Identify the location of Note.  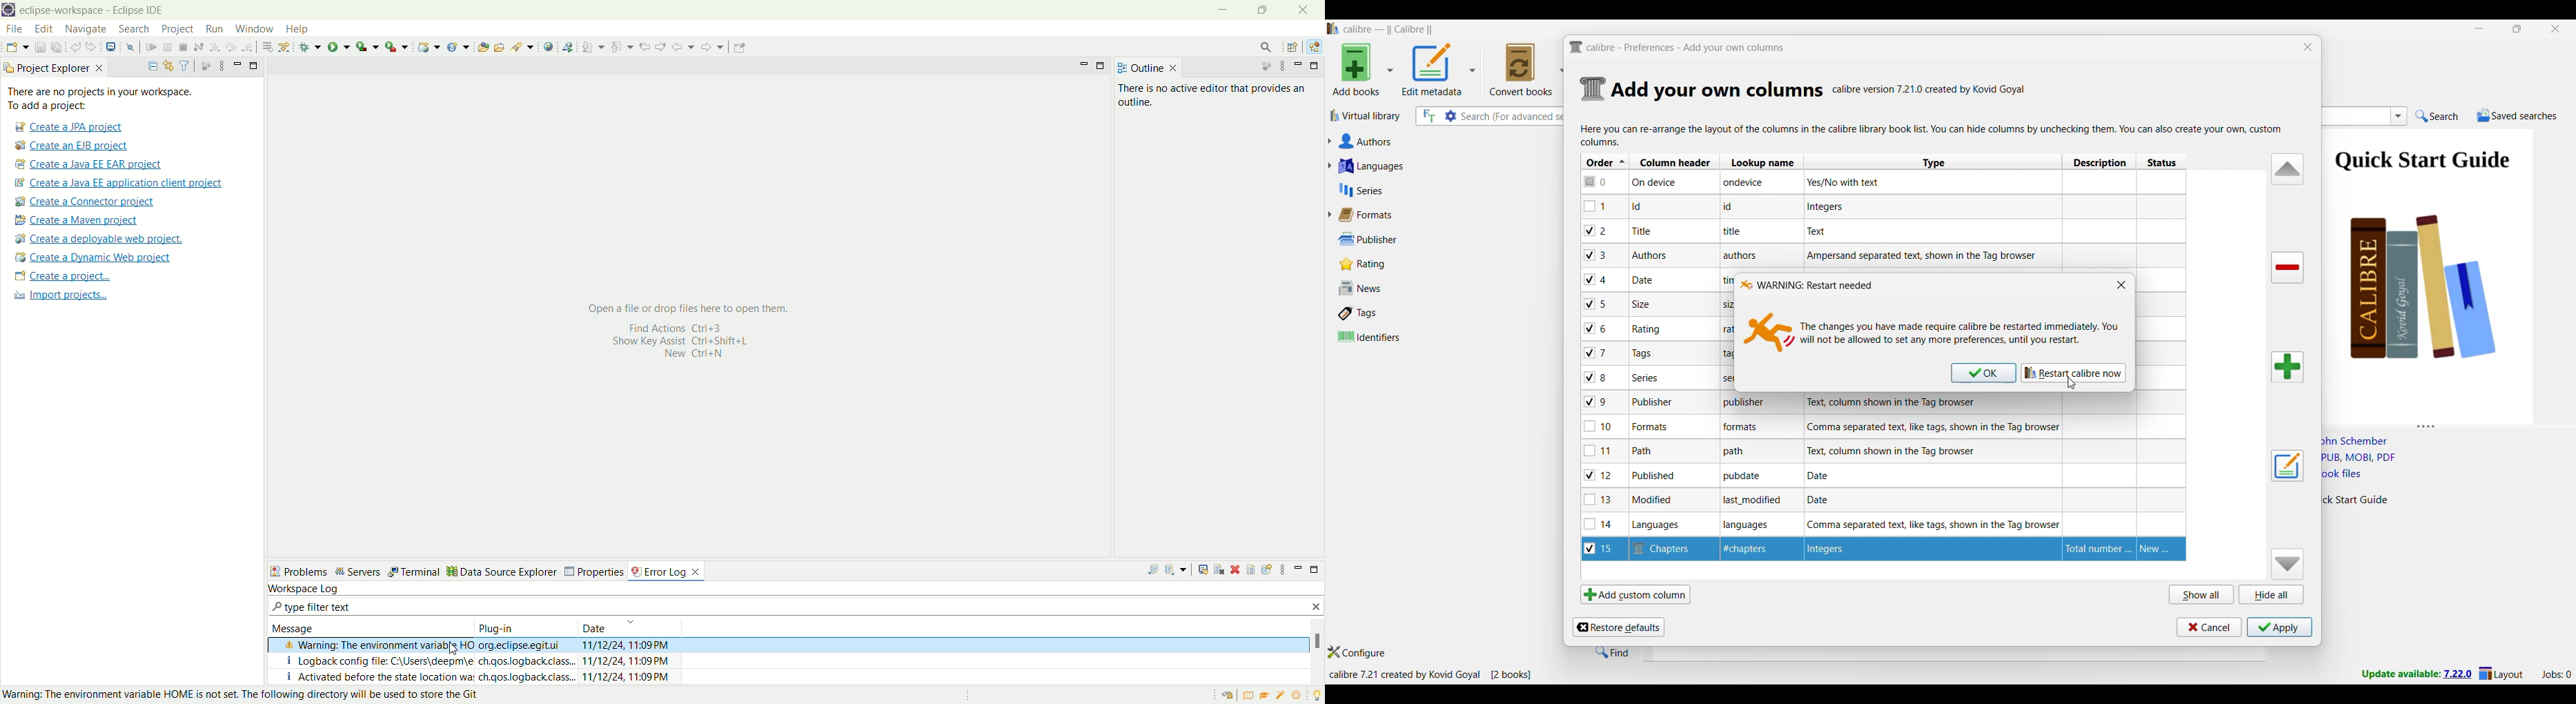
(1753, 550).